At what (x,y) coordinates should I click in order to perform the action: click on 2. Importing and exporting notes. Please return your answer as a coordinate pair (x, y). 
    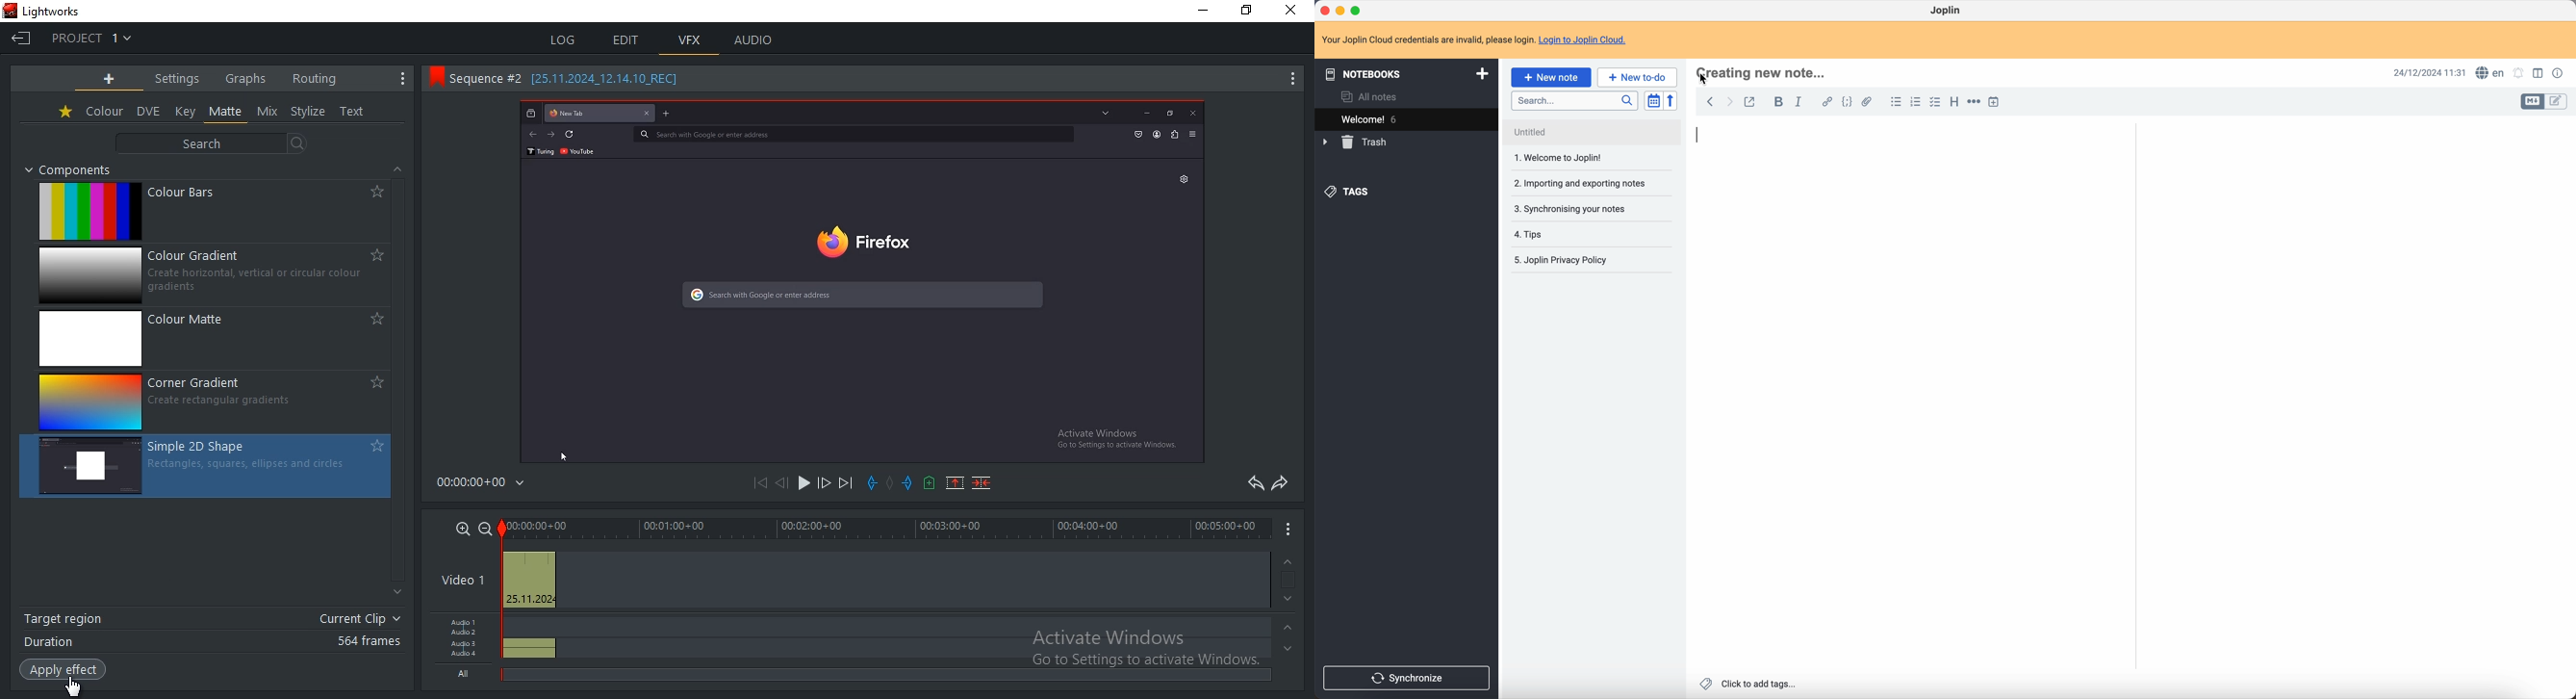
    Looking at the image, I should click on (1583, 184).